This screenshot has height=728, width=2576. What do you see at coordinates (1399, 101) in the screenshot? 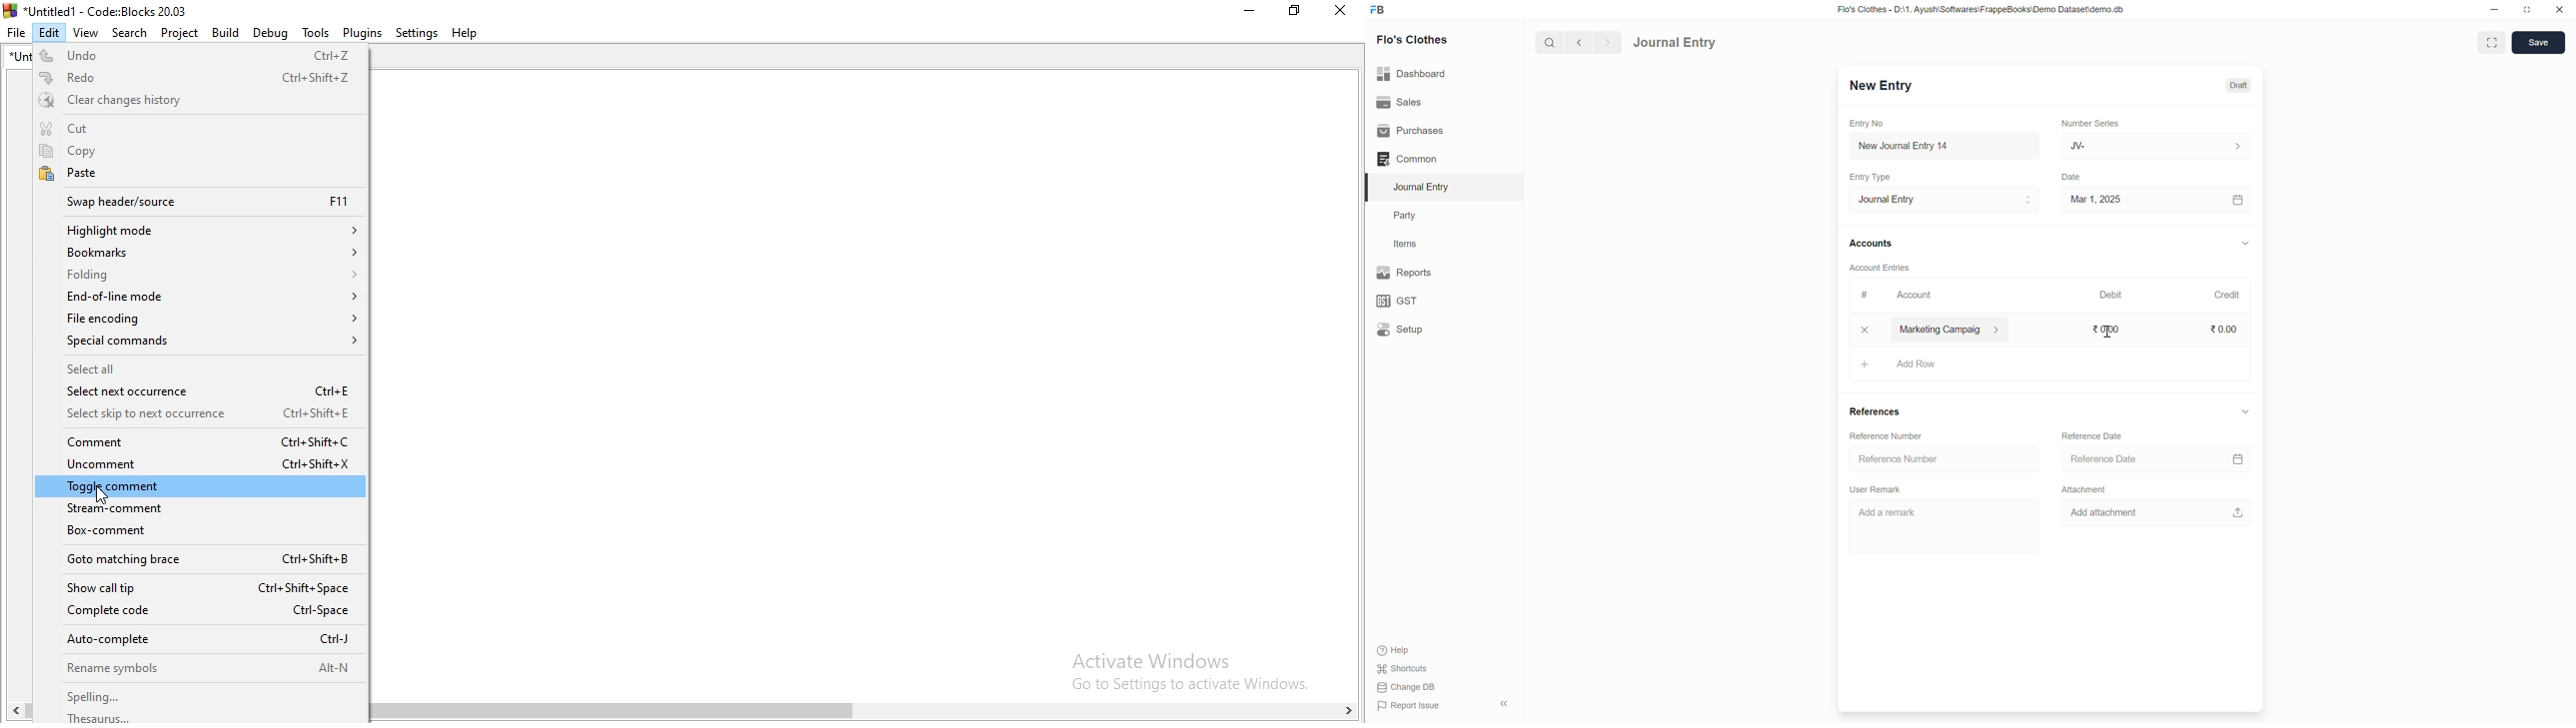
I see `Sales` at bounding box center [1399, 101].